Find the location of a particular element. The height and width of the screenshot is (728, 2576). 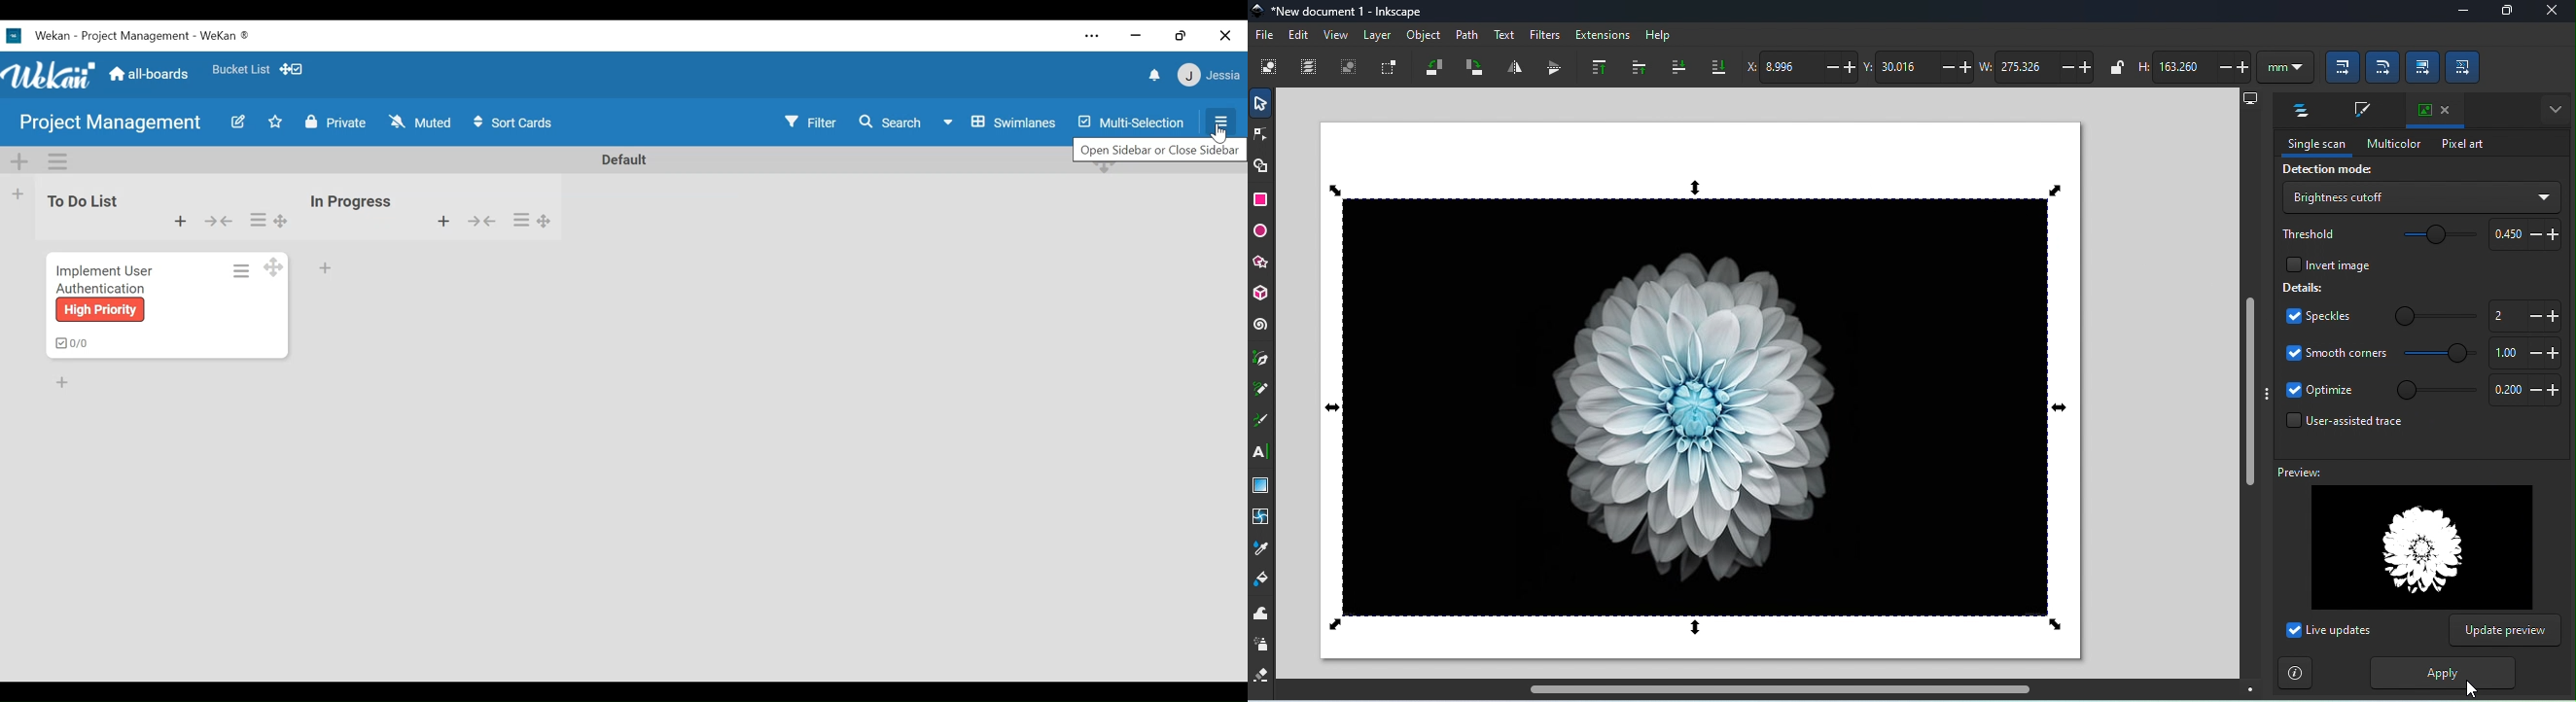

Raise selection to top is located at coordinates (1594, 67).